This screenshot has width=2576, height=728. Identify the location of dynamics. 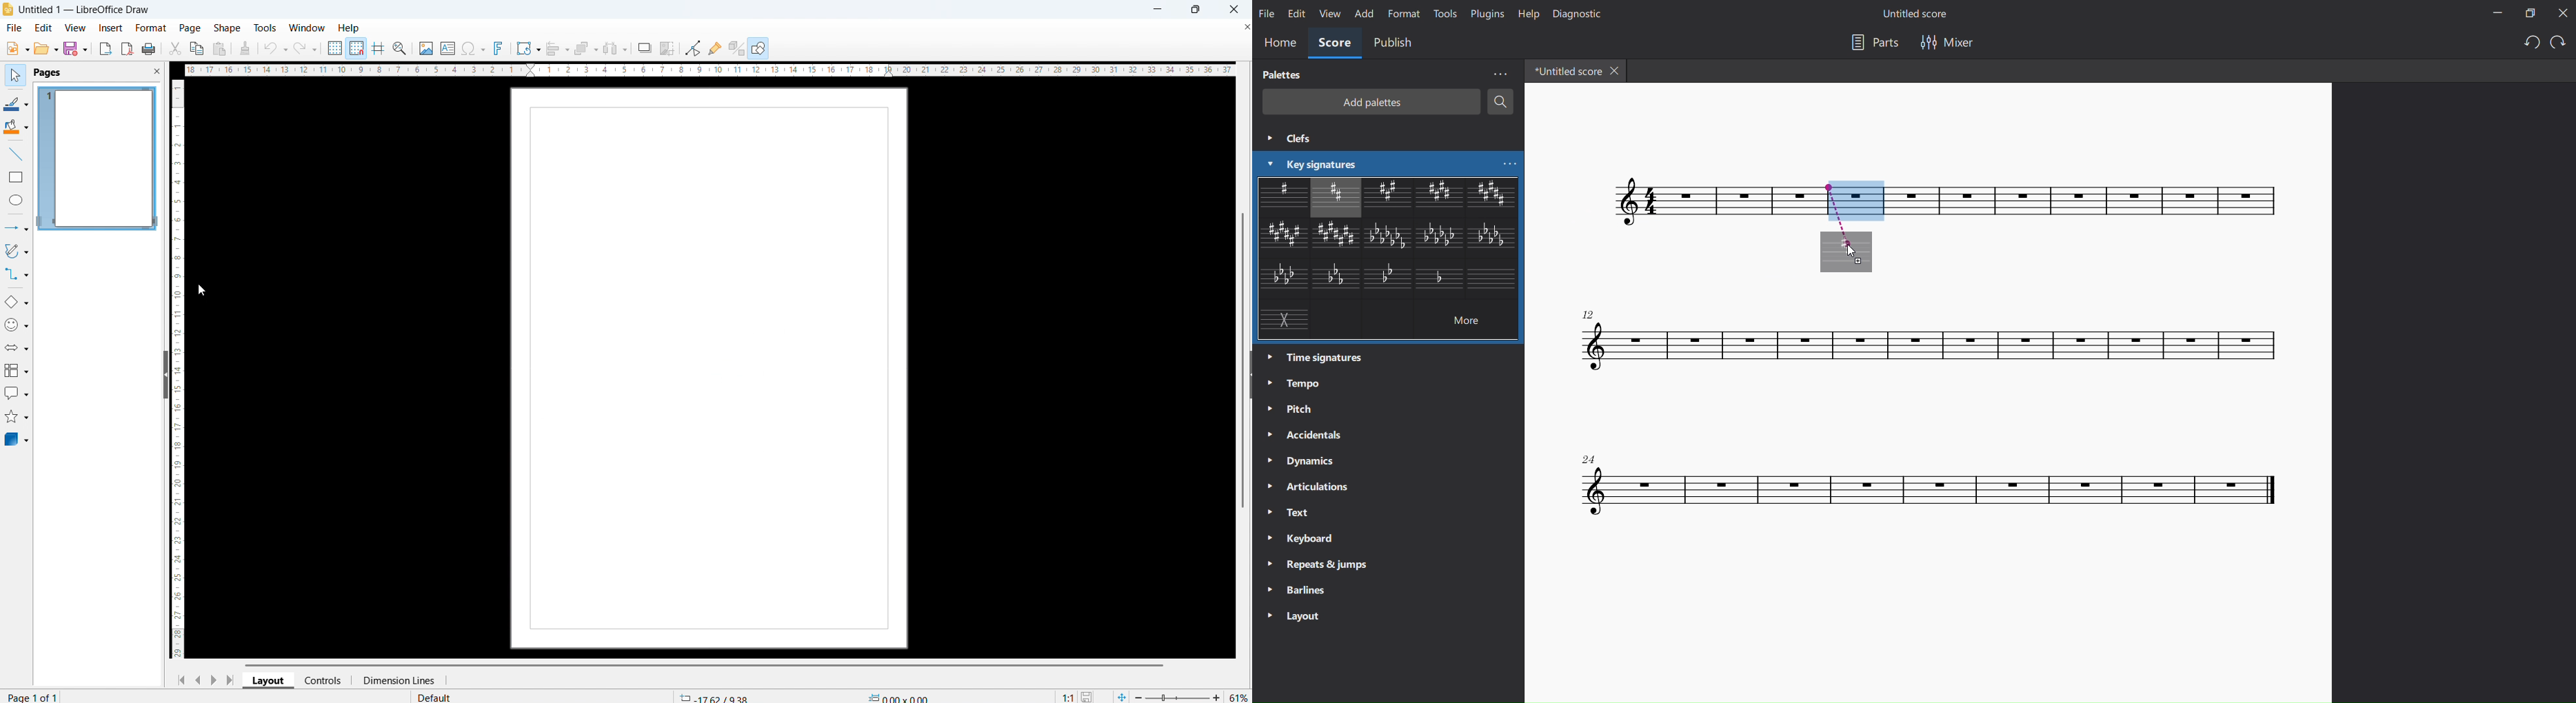
(1308, 462).